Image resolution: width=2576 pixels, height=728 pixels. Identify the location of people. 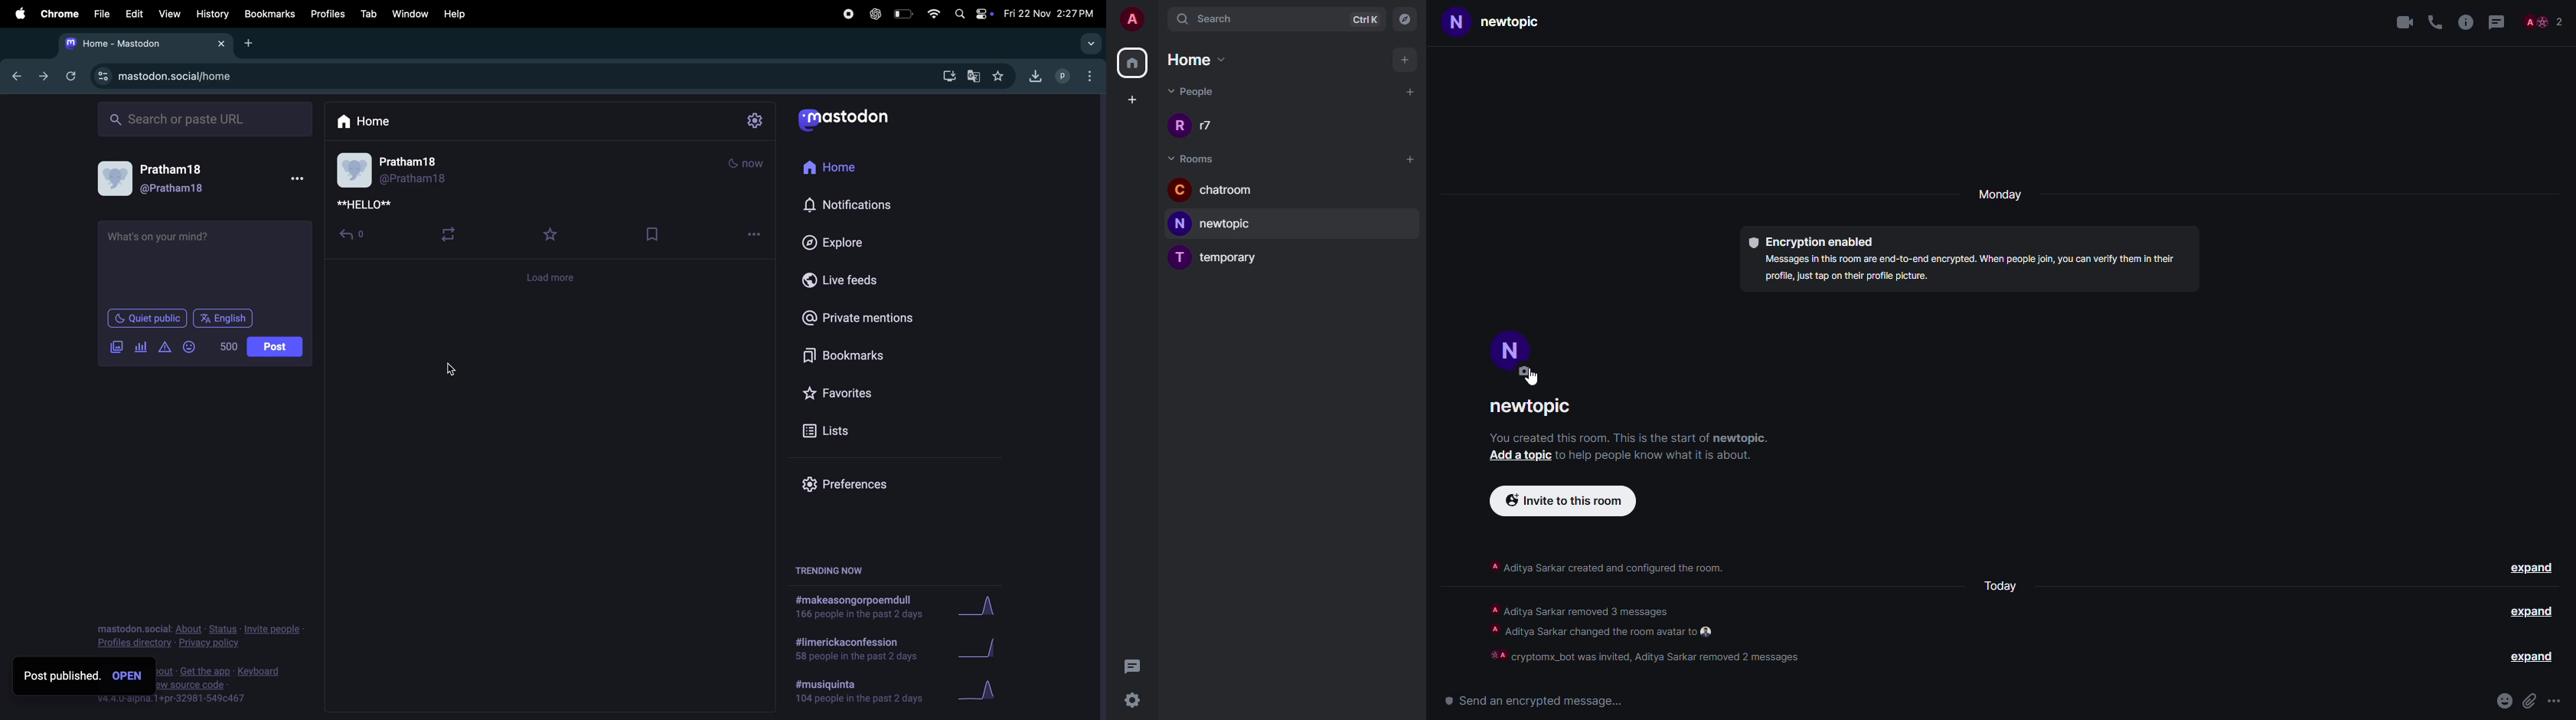
(2544, 21).